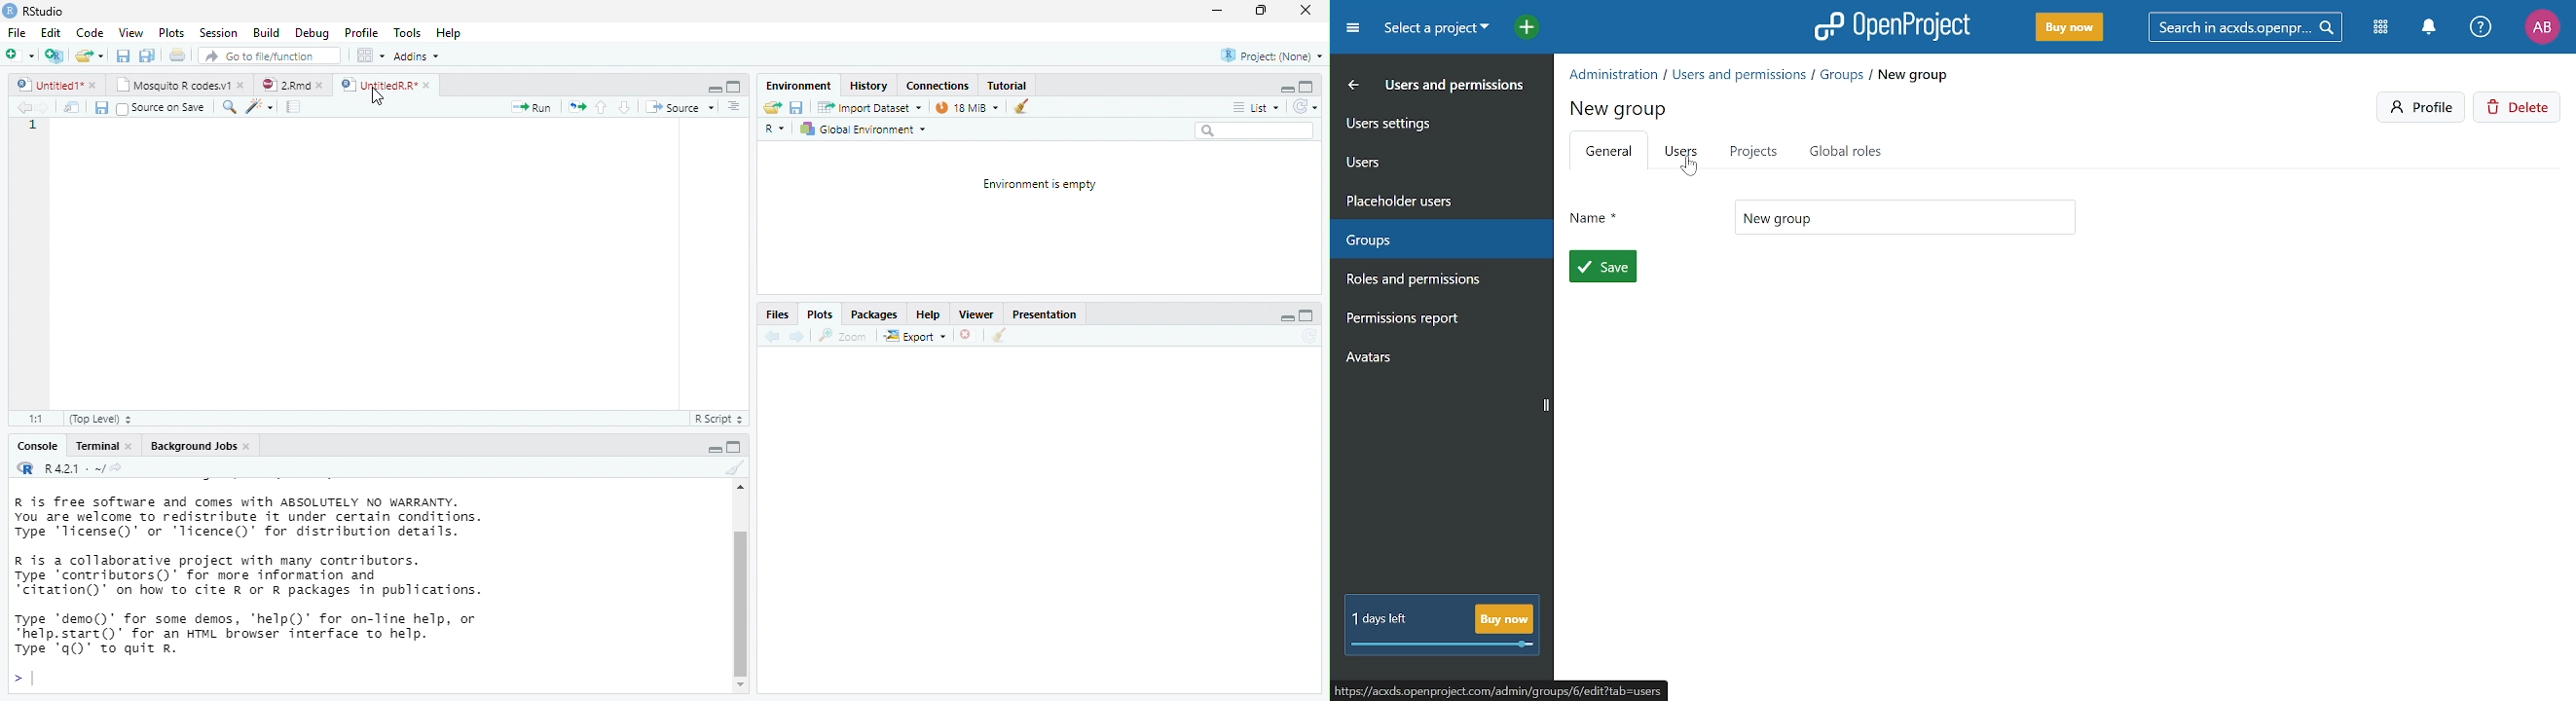 The width and height of the screenshot is (2576, 728). I want to click on Run, so click(533, 108).